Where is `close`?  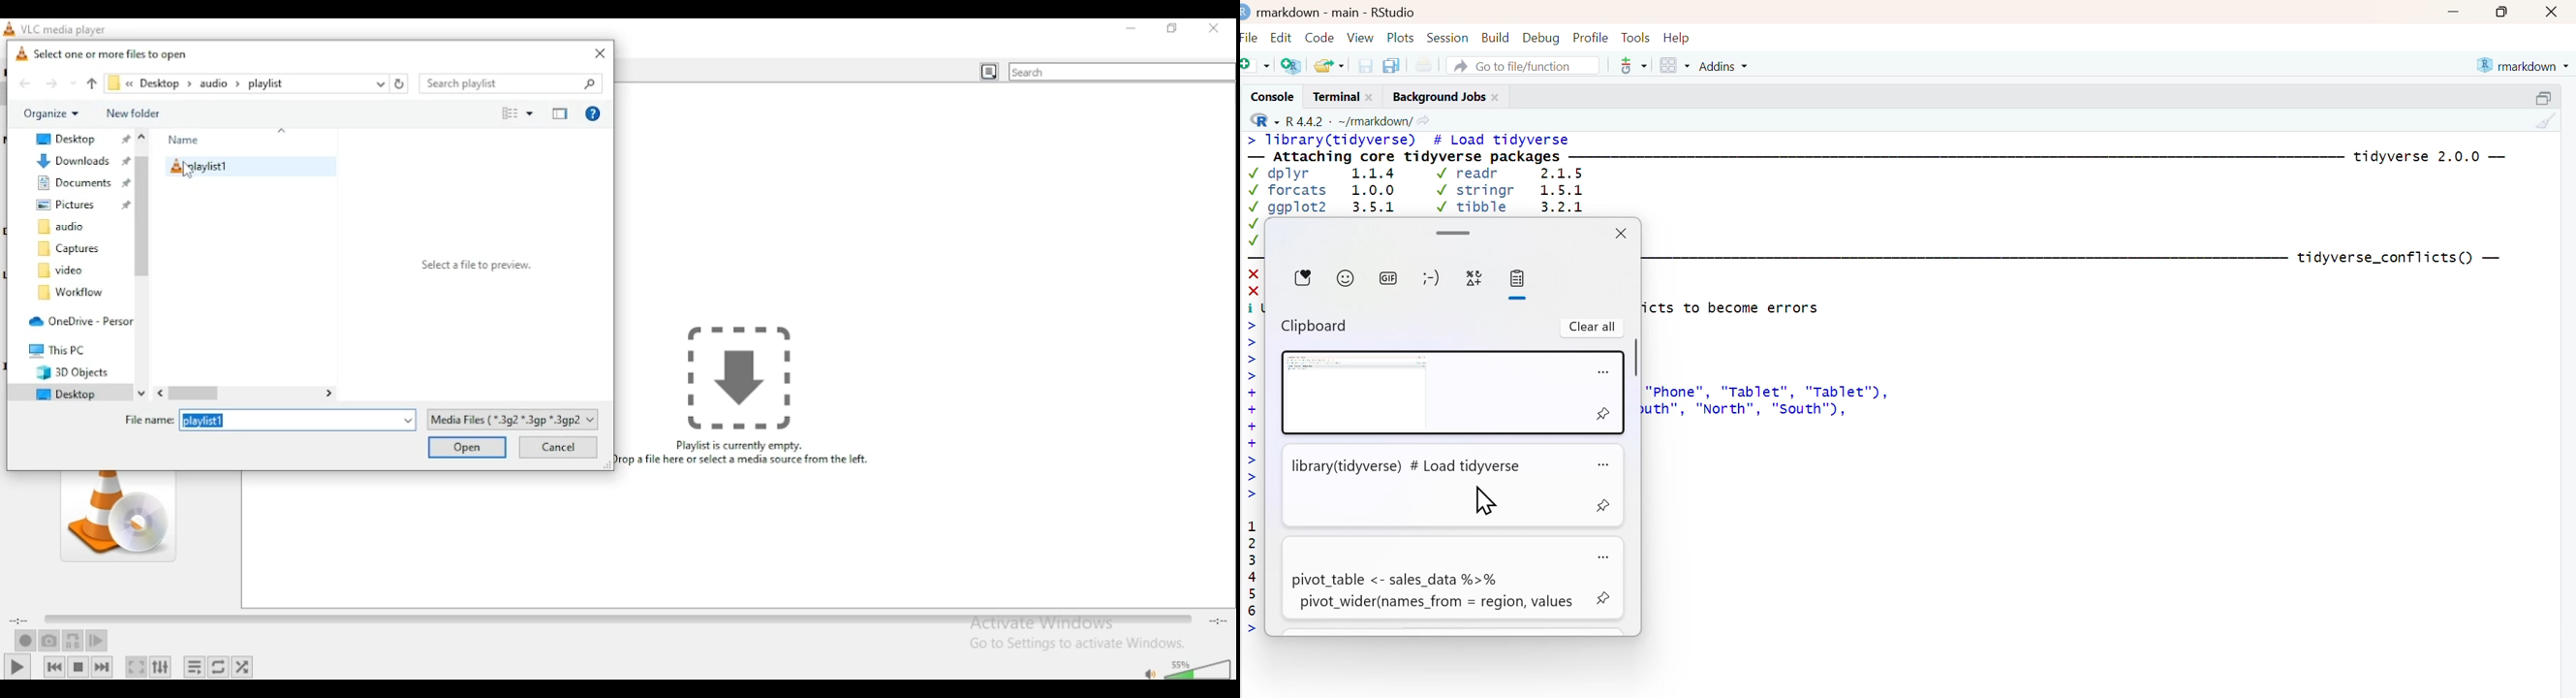 close is located at coordinates (1620, 231).